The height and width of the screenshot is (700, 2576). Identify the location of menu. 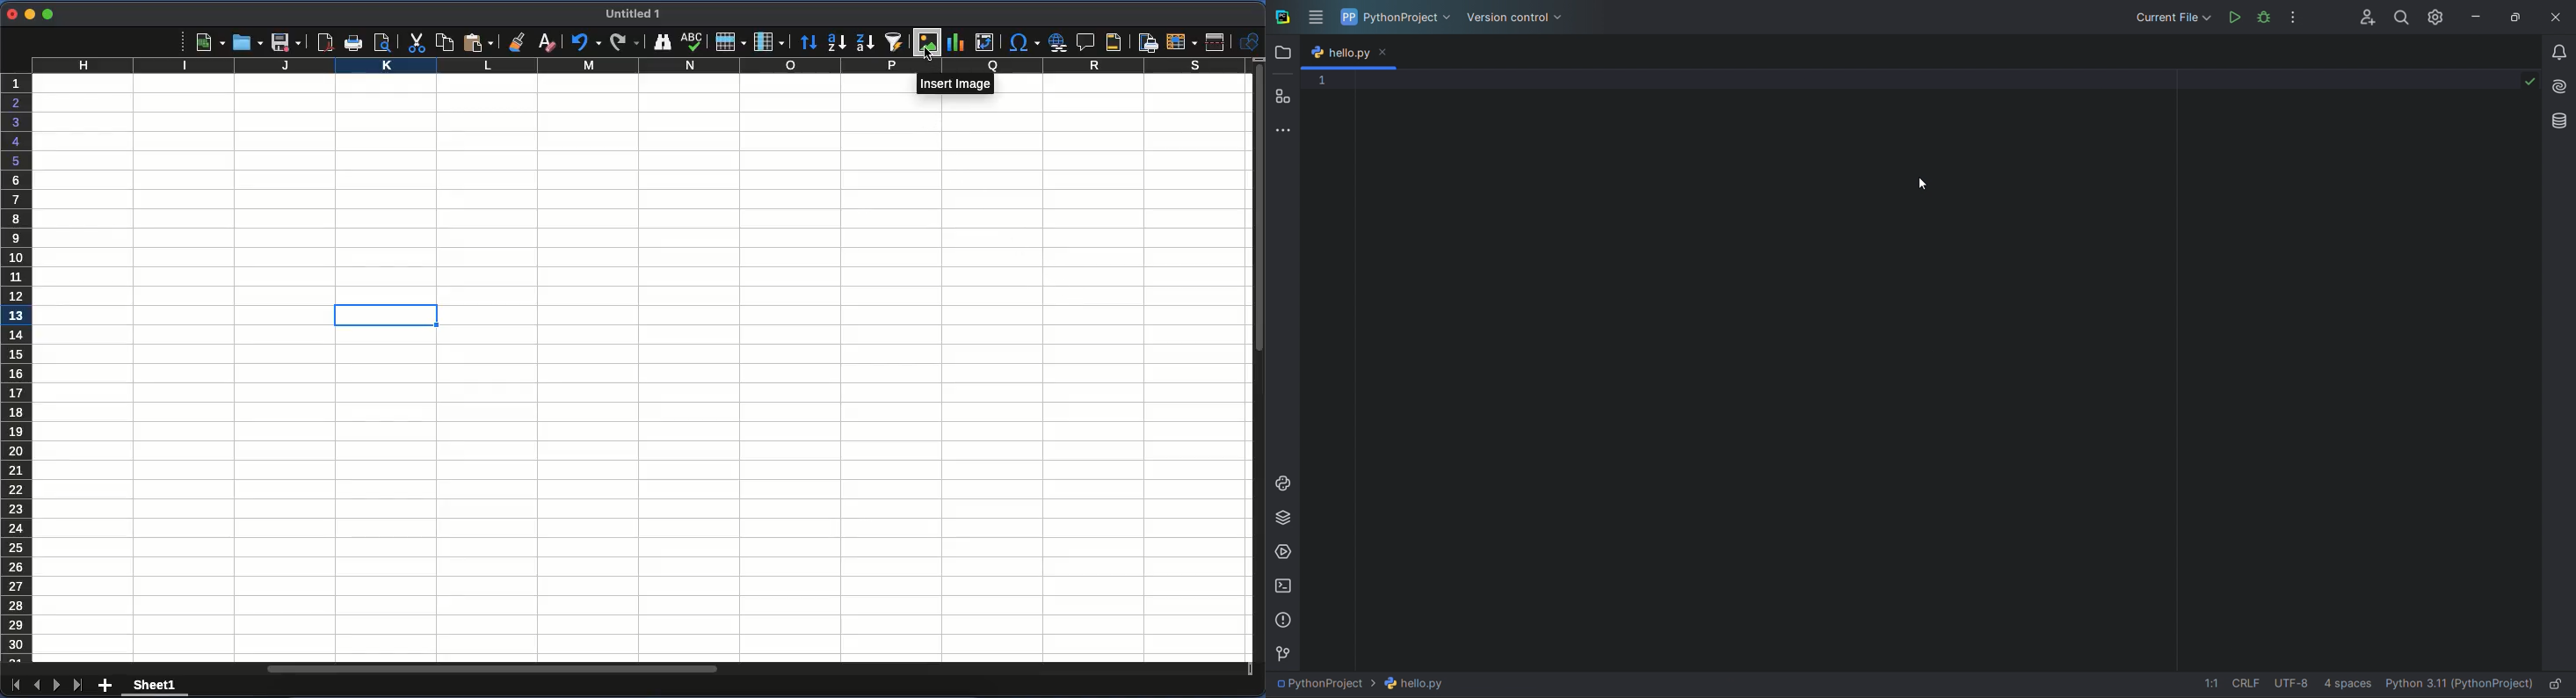
(1315, 18).